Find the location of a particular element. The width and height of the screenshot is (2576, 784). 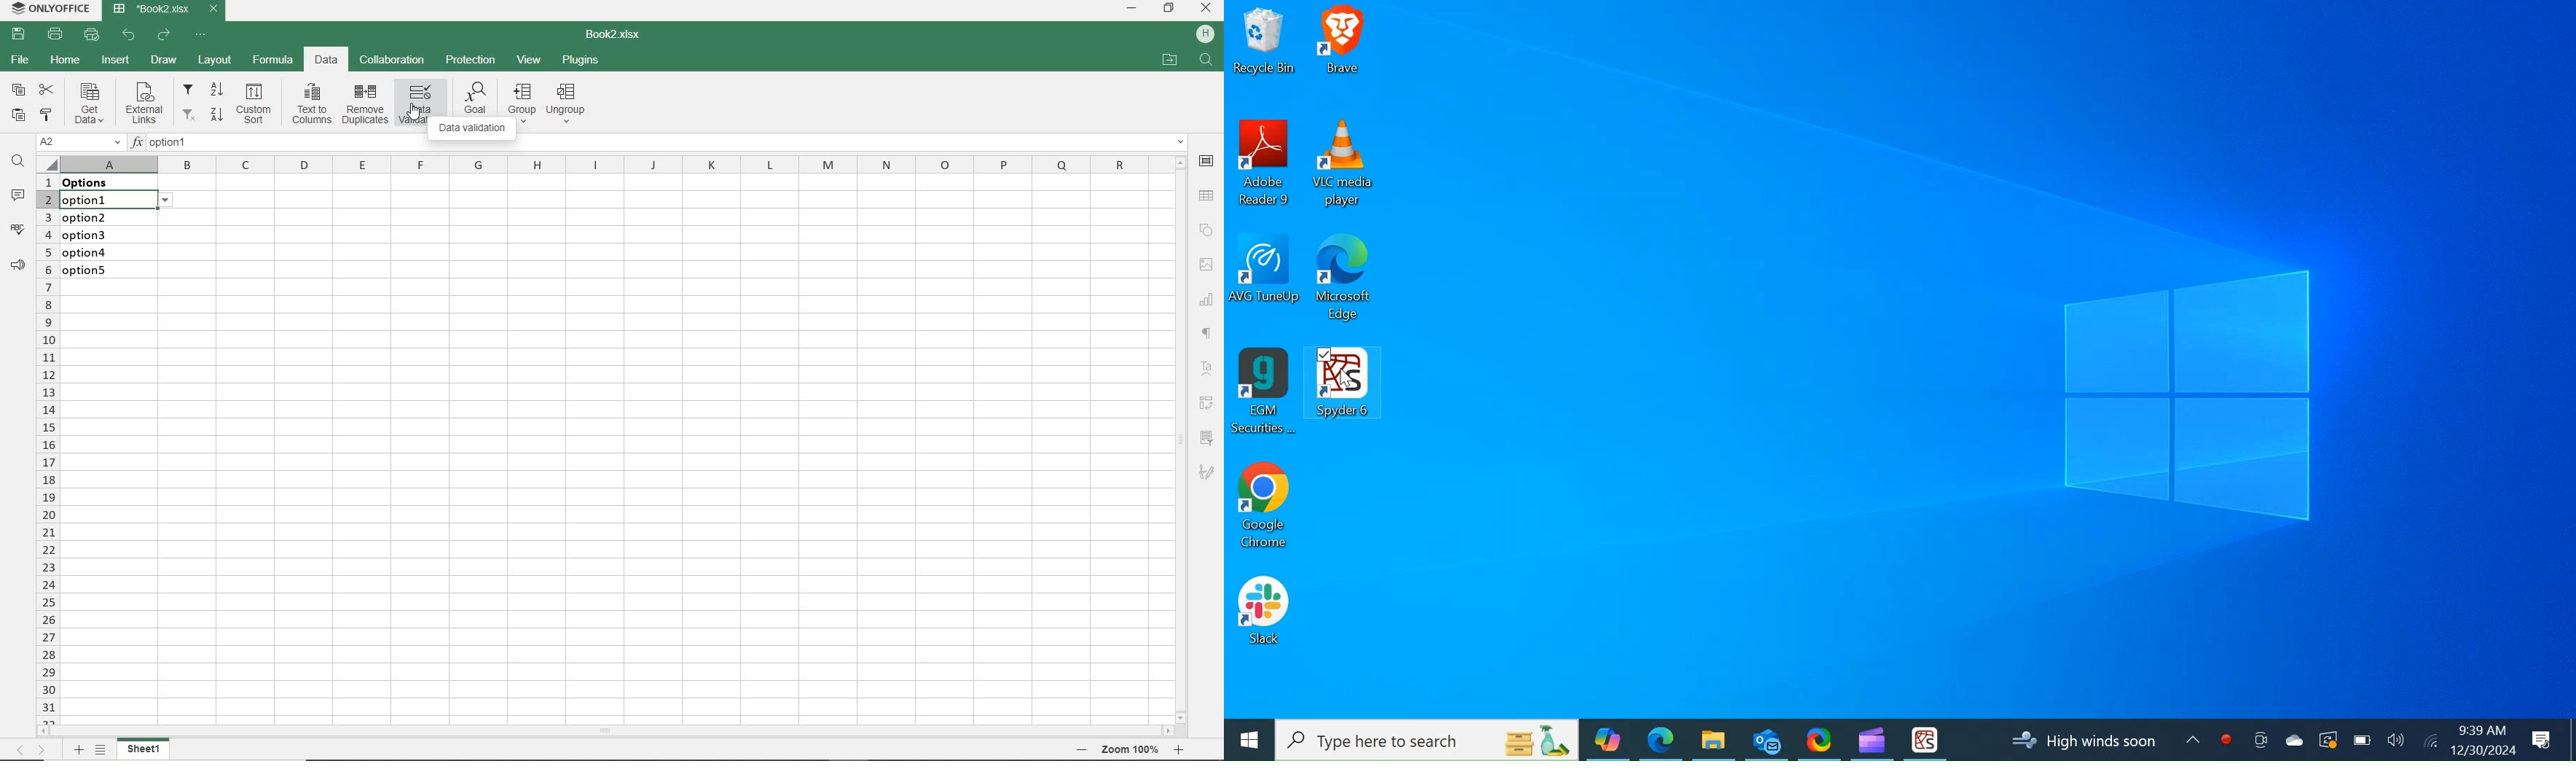

COLLABORATION is located at coordinates (393, 59).